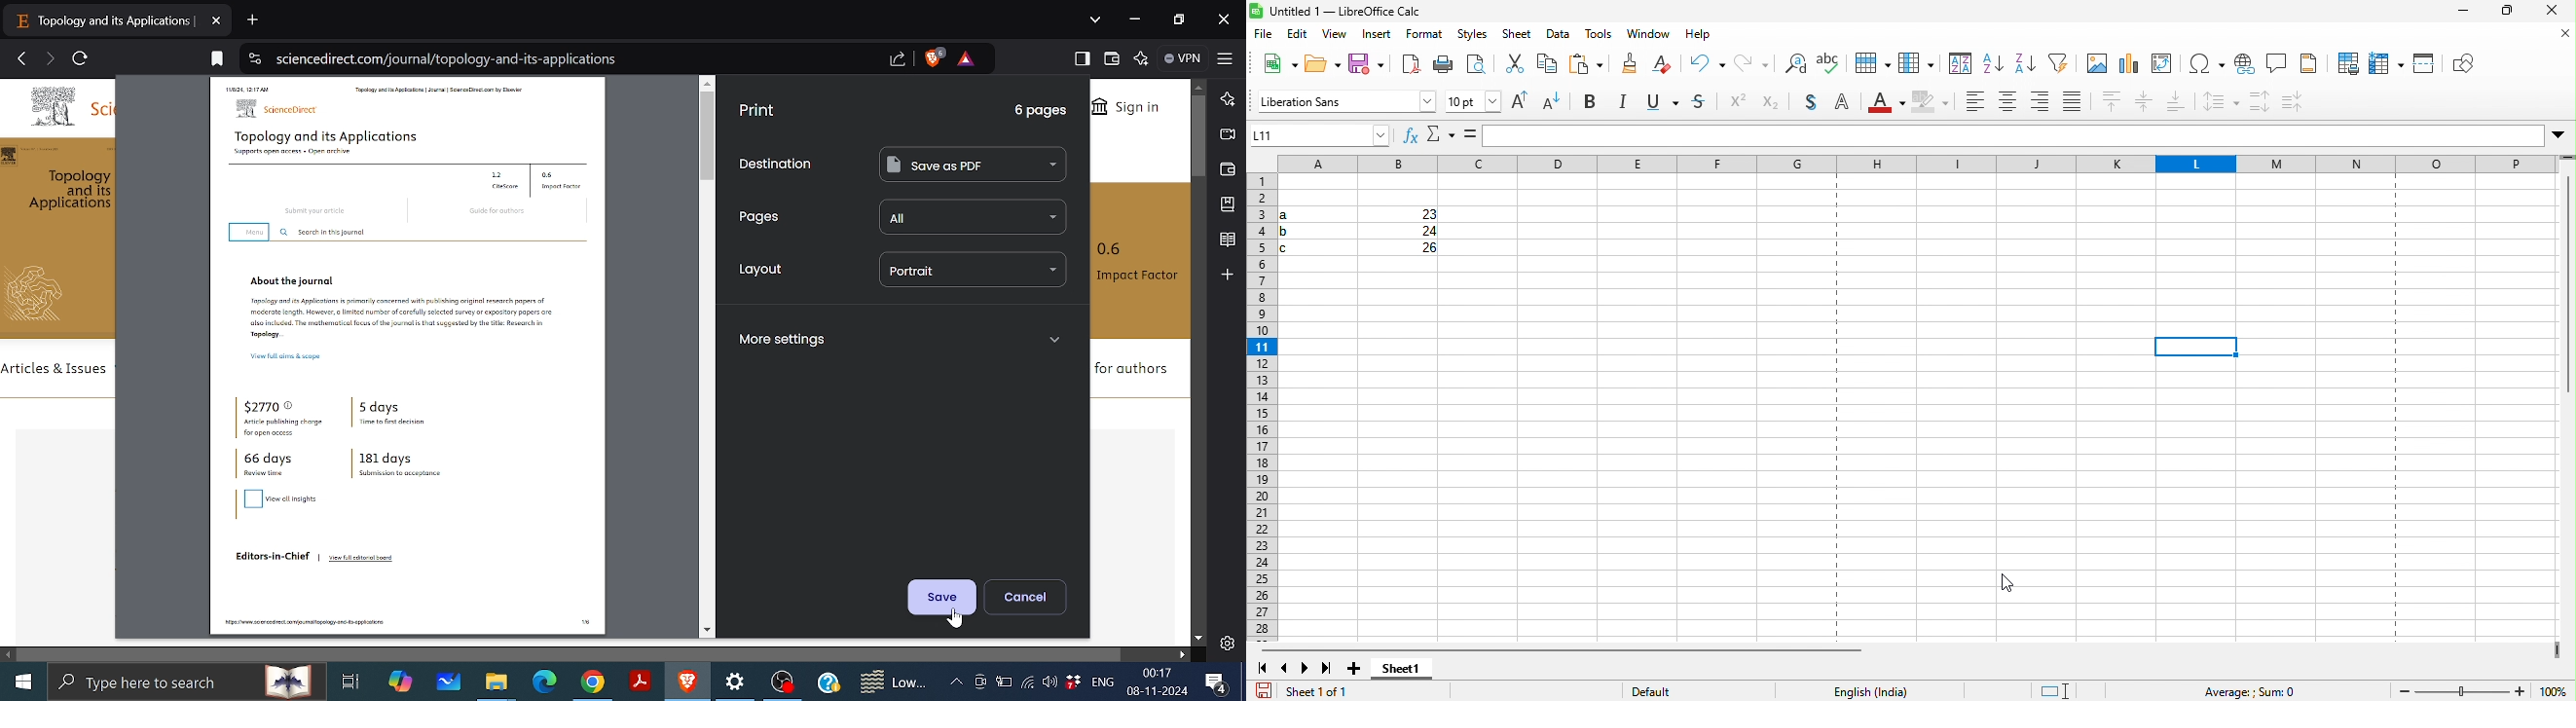 Image resolution: width=2576 pixels, height=728 pixels. Describe the element at coordinates (761, 273) in the screenshot. I see `Layout` at that location.